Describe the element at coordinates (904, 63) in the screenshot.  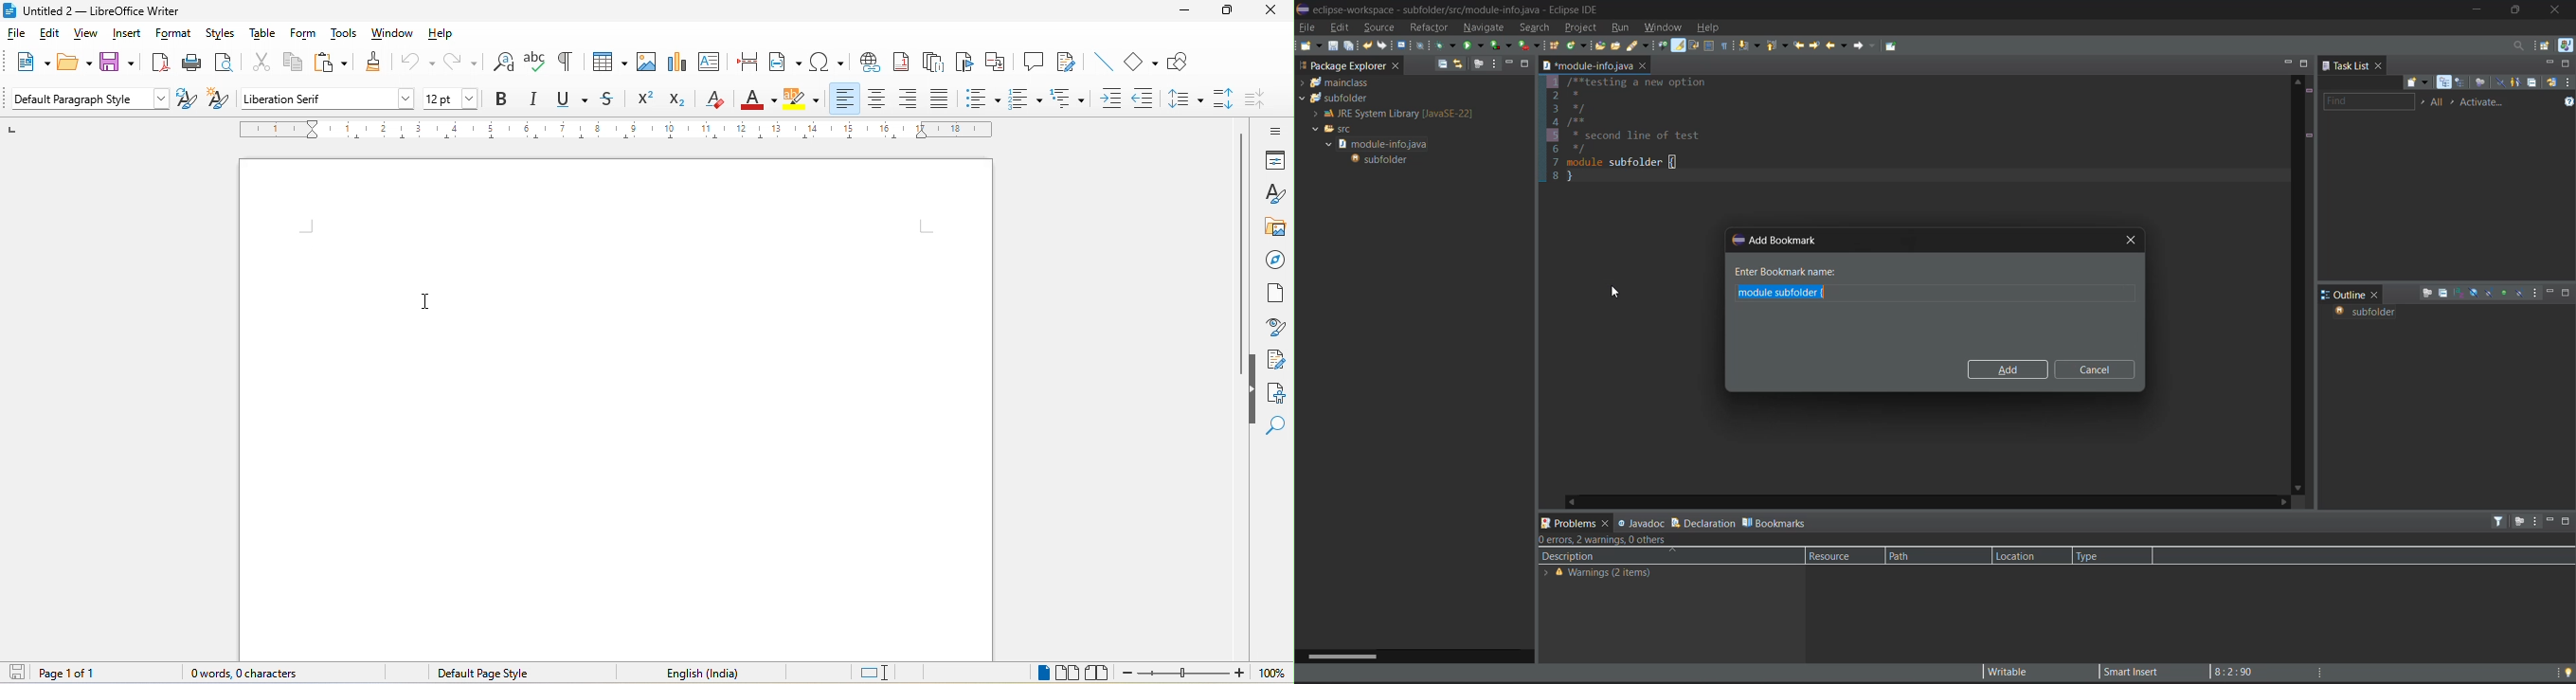
I see `footnote` at that location.